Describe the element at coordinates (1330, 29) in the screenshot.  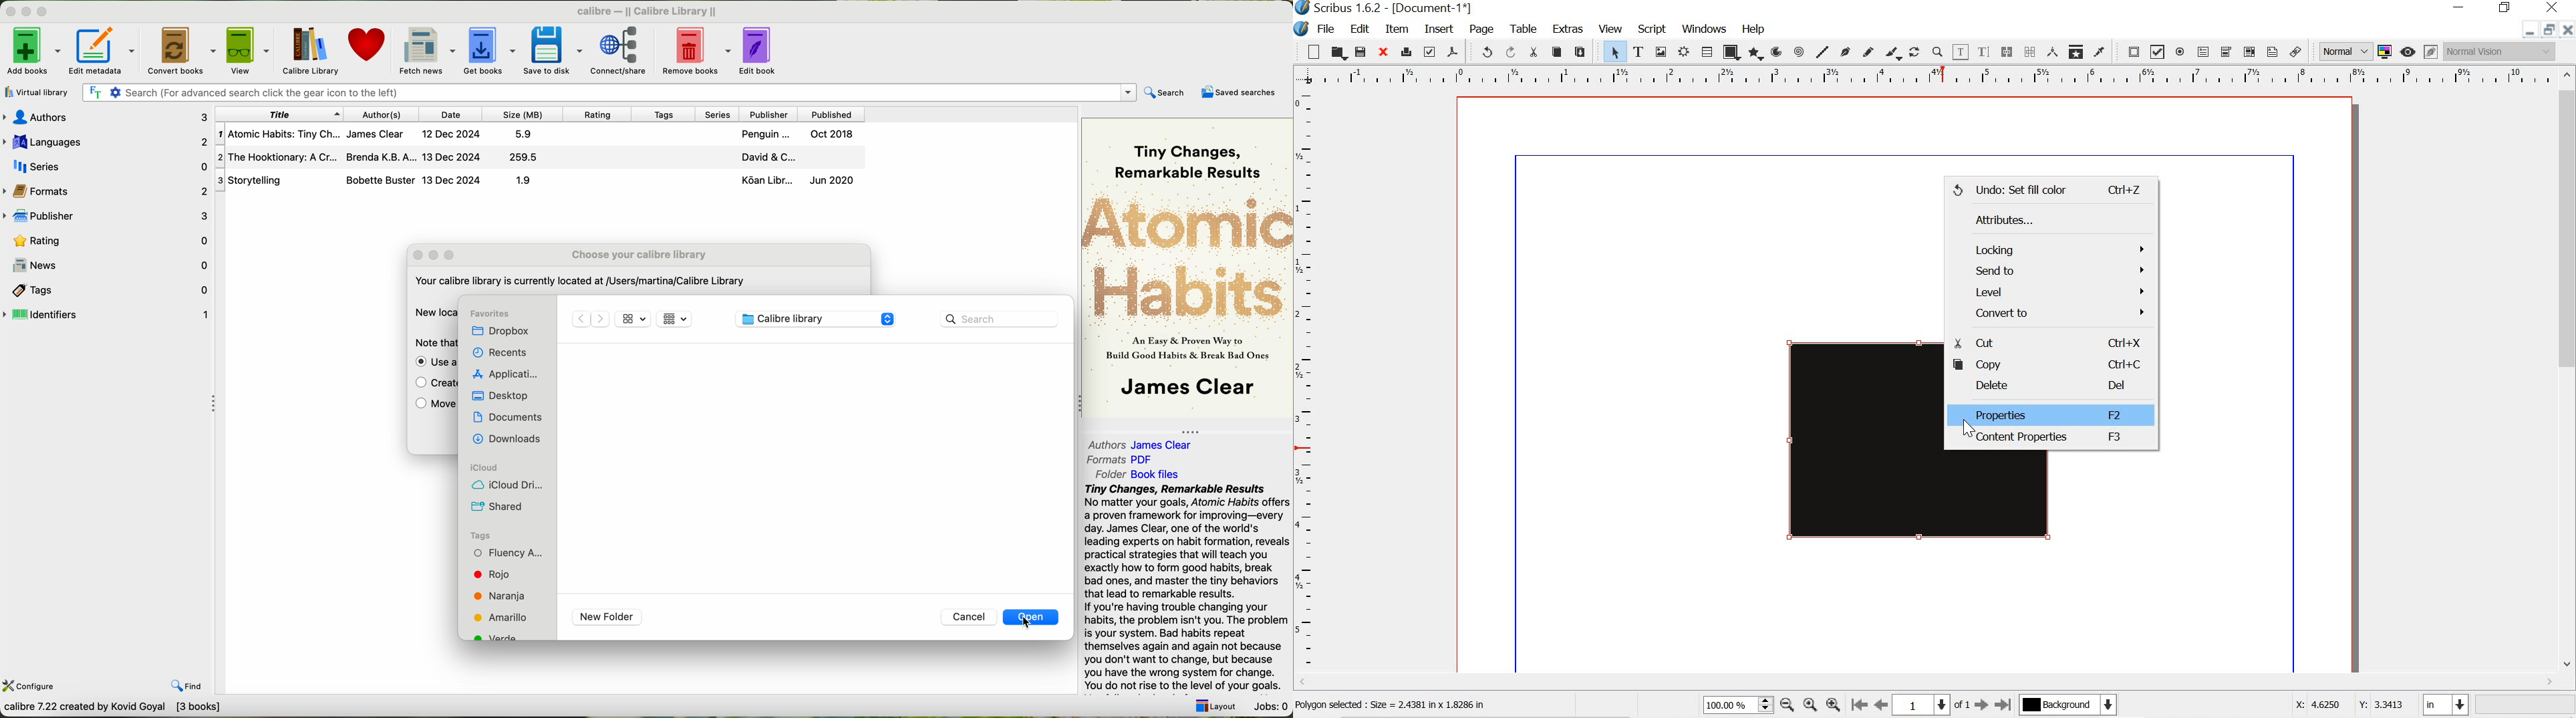
I see `file` at that location.